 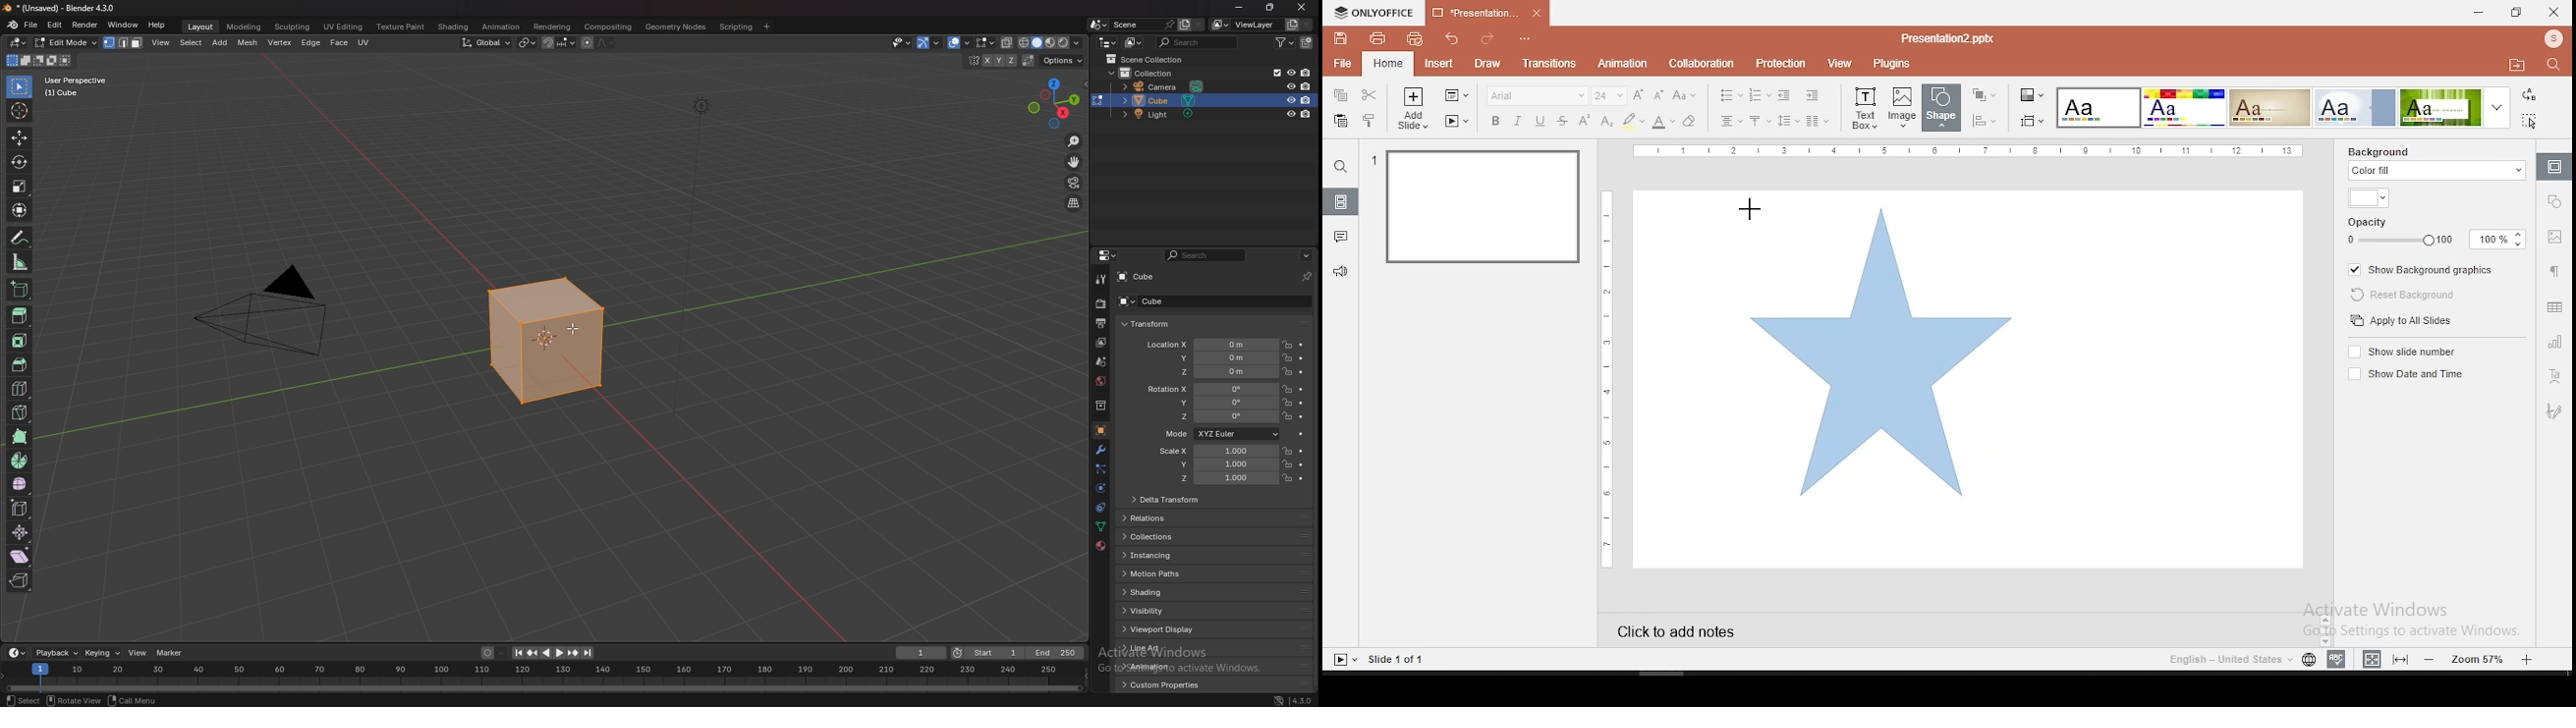 What do you see at coordinates (2530, 95) in the screenshot?
I see `replace` at bounding box center [2530, 95].